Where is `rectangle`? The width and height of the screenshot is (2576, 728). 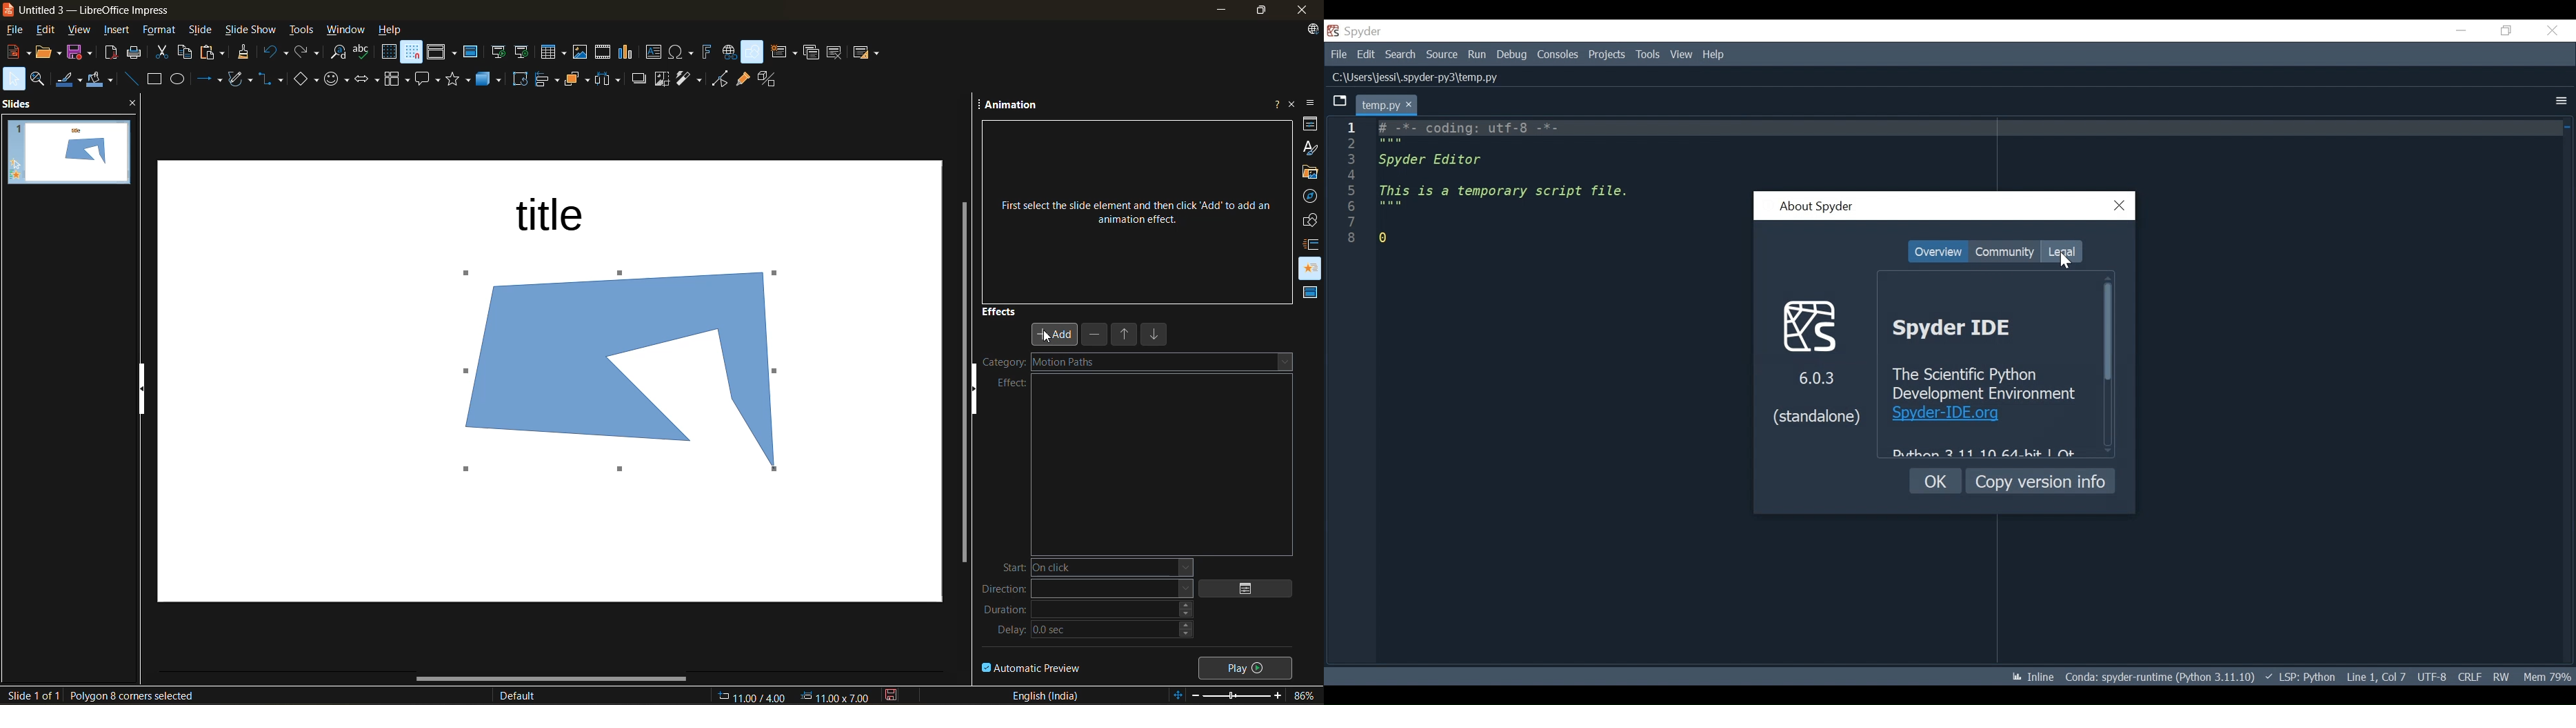
rectangle is located at coordinates (153, 79).